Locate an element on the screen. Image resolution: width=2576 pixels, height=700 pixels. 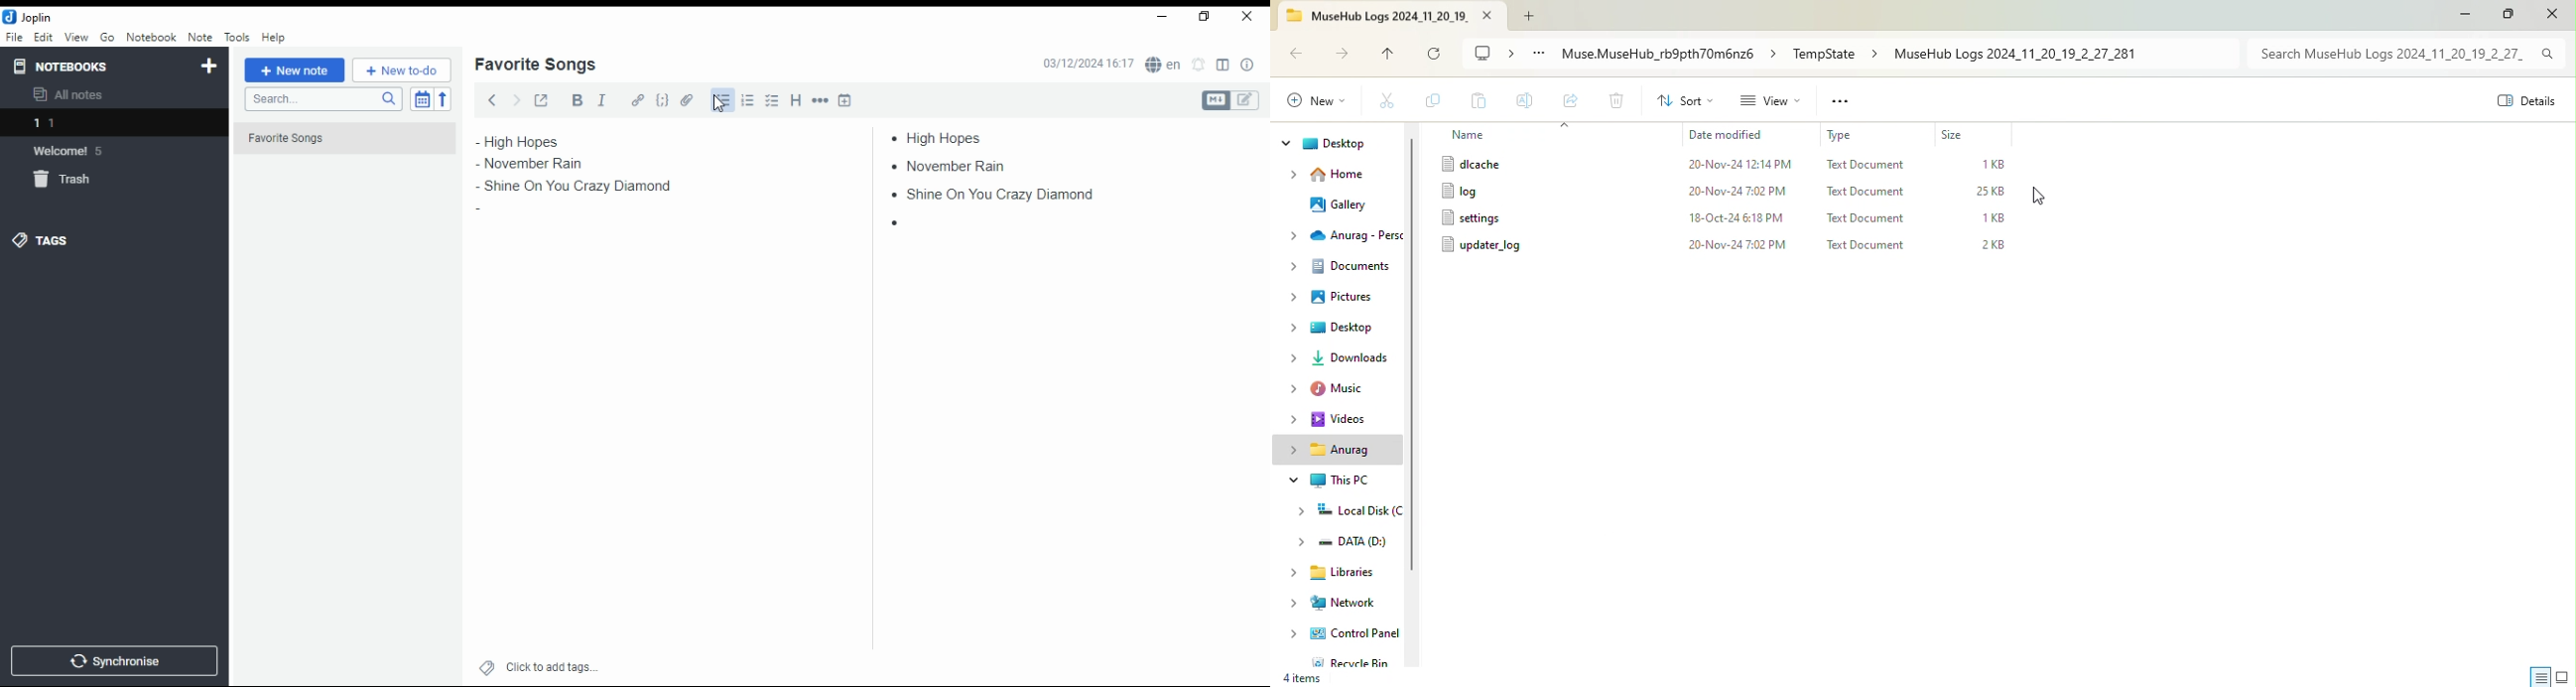
notebooks is located at coordinates (96, 66).